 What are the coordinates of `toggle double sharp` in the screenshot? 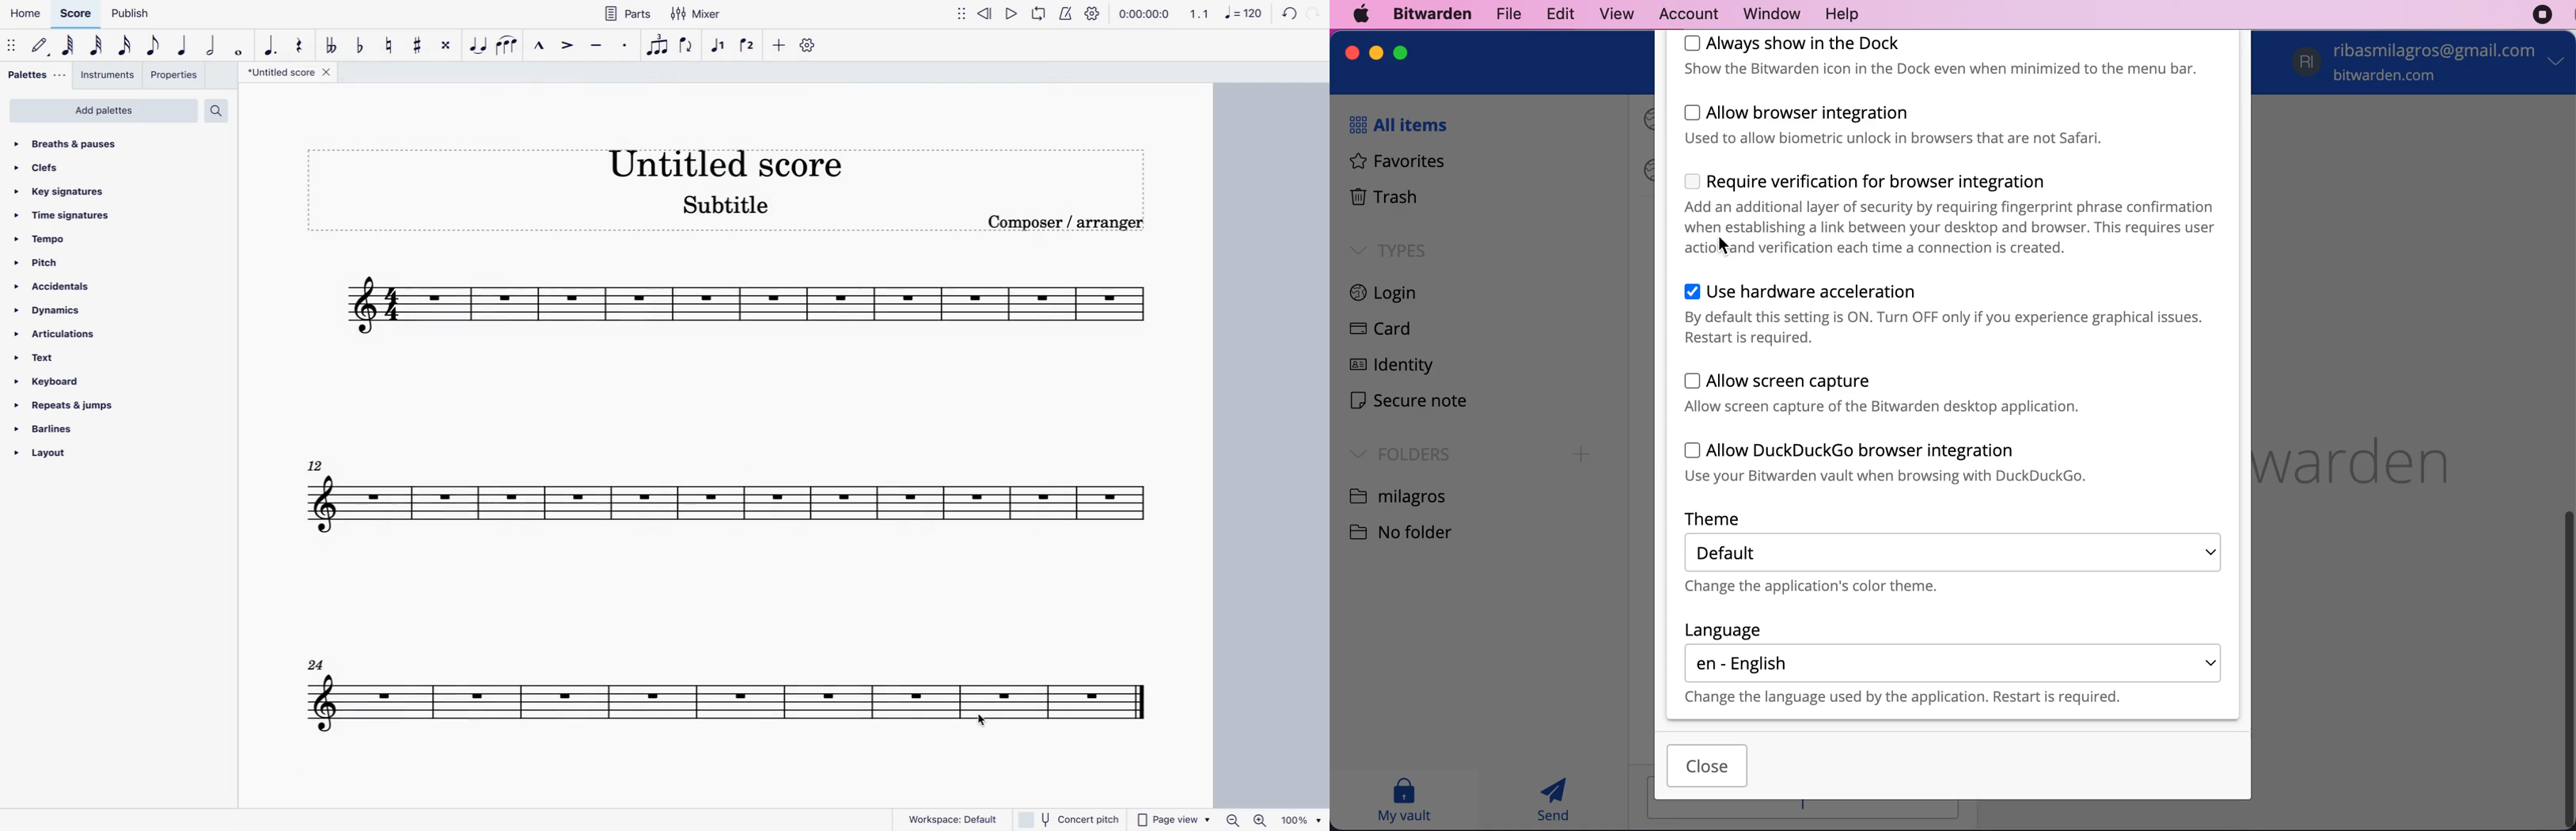 It's located at (447, 46).